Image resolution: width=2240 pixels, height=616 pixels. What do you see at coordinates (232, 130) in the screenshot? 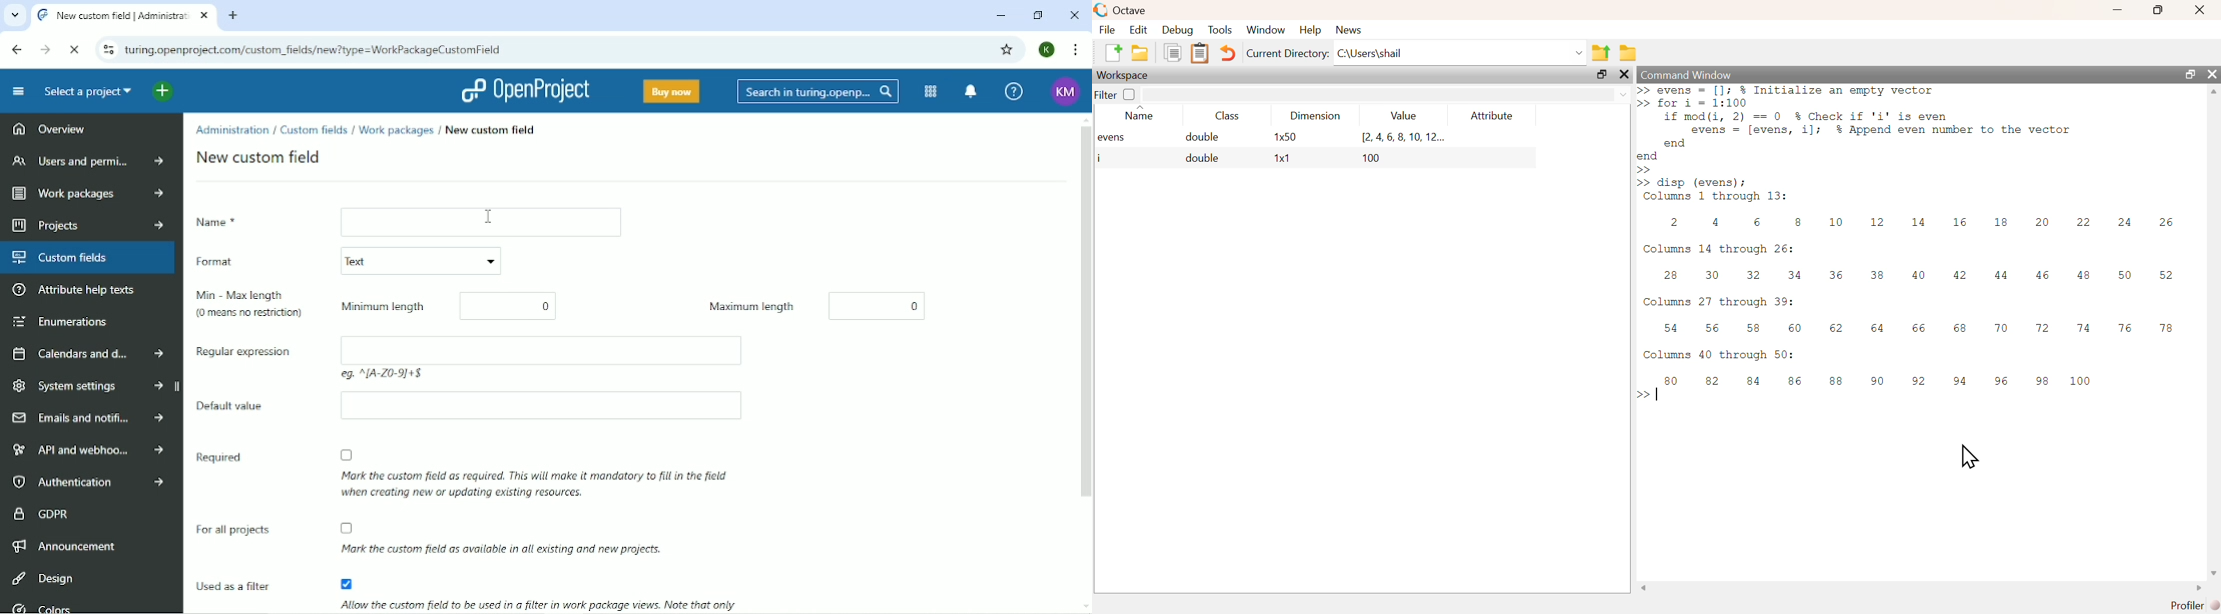
I see `Administration` at bounding box center [232, 130].